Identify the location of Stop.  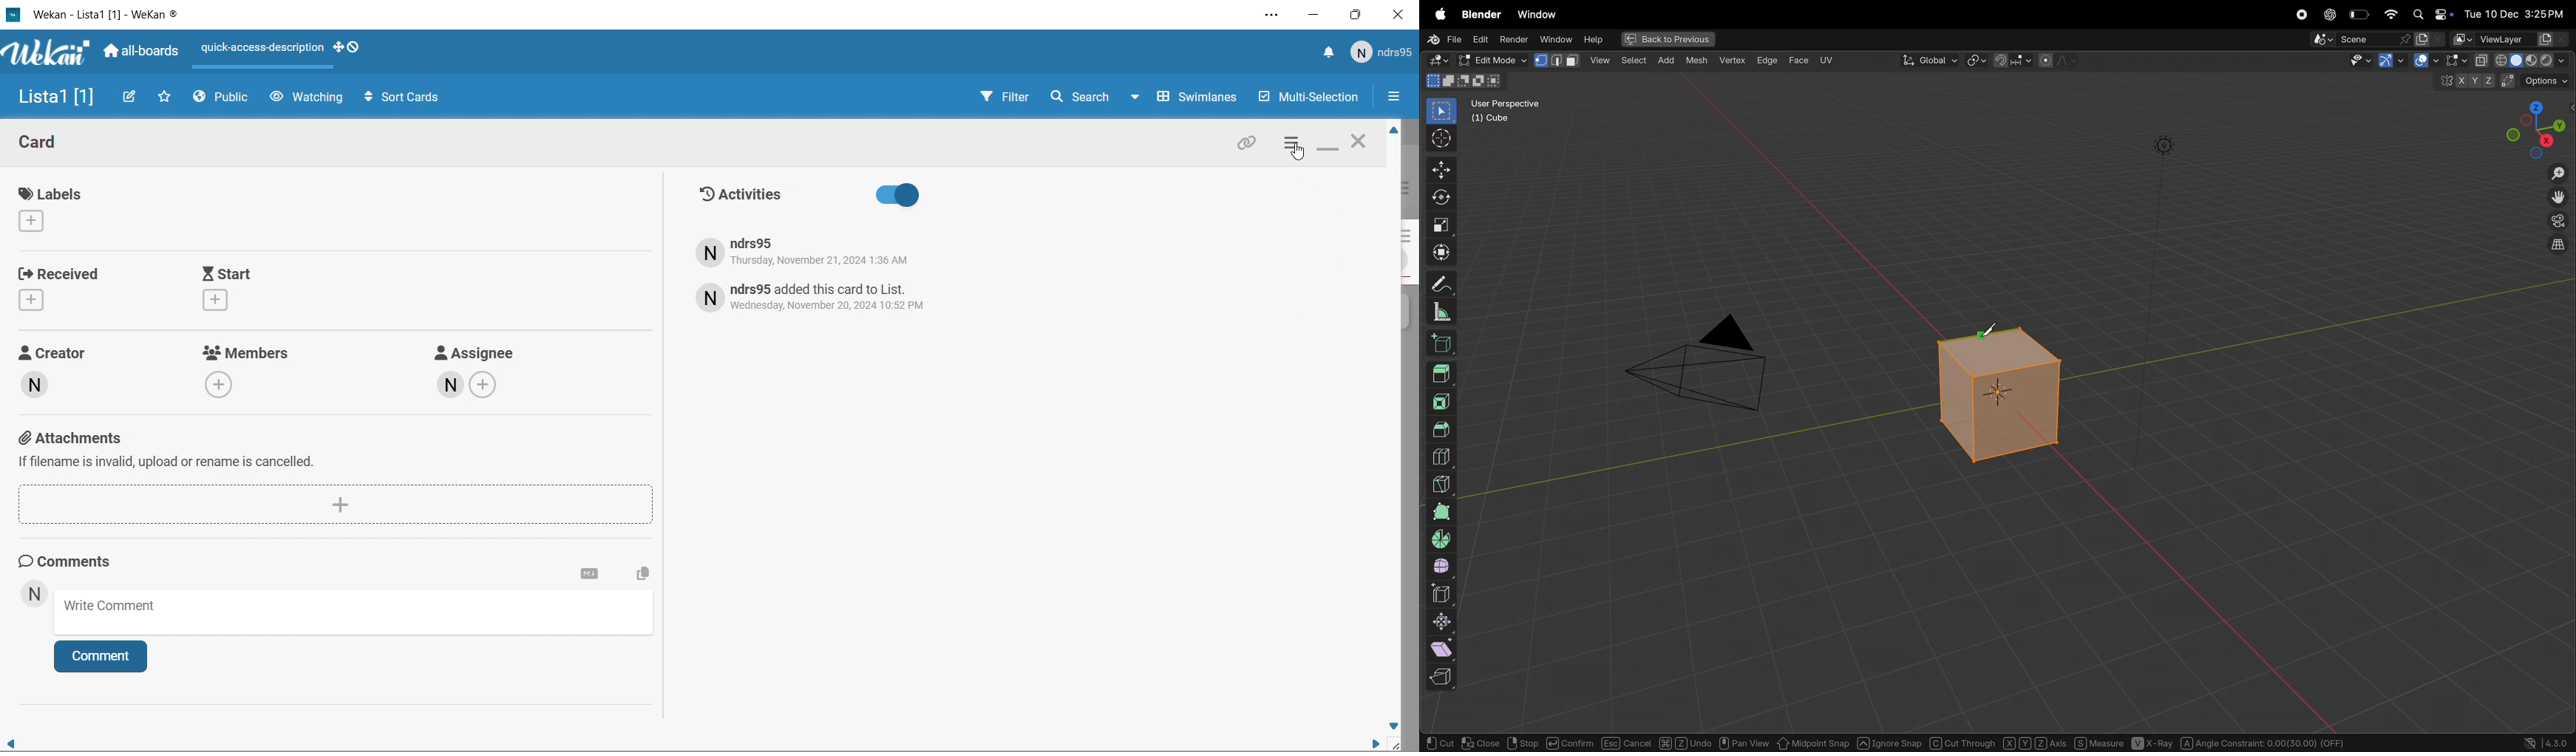
(1522, 743).